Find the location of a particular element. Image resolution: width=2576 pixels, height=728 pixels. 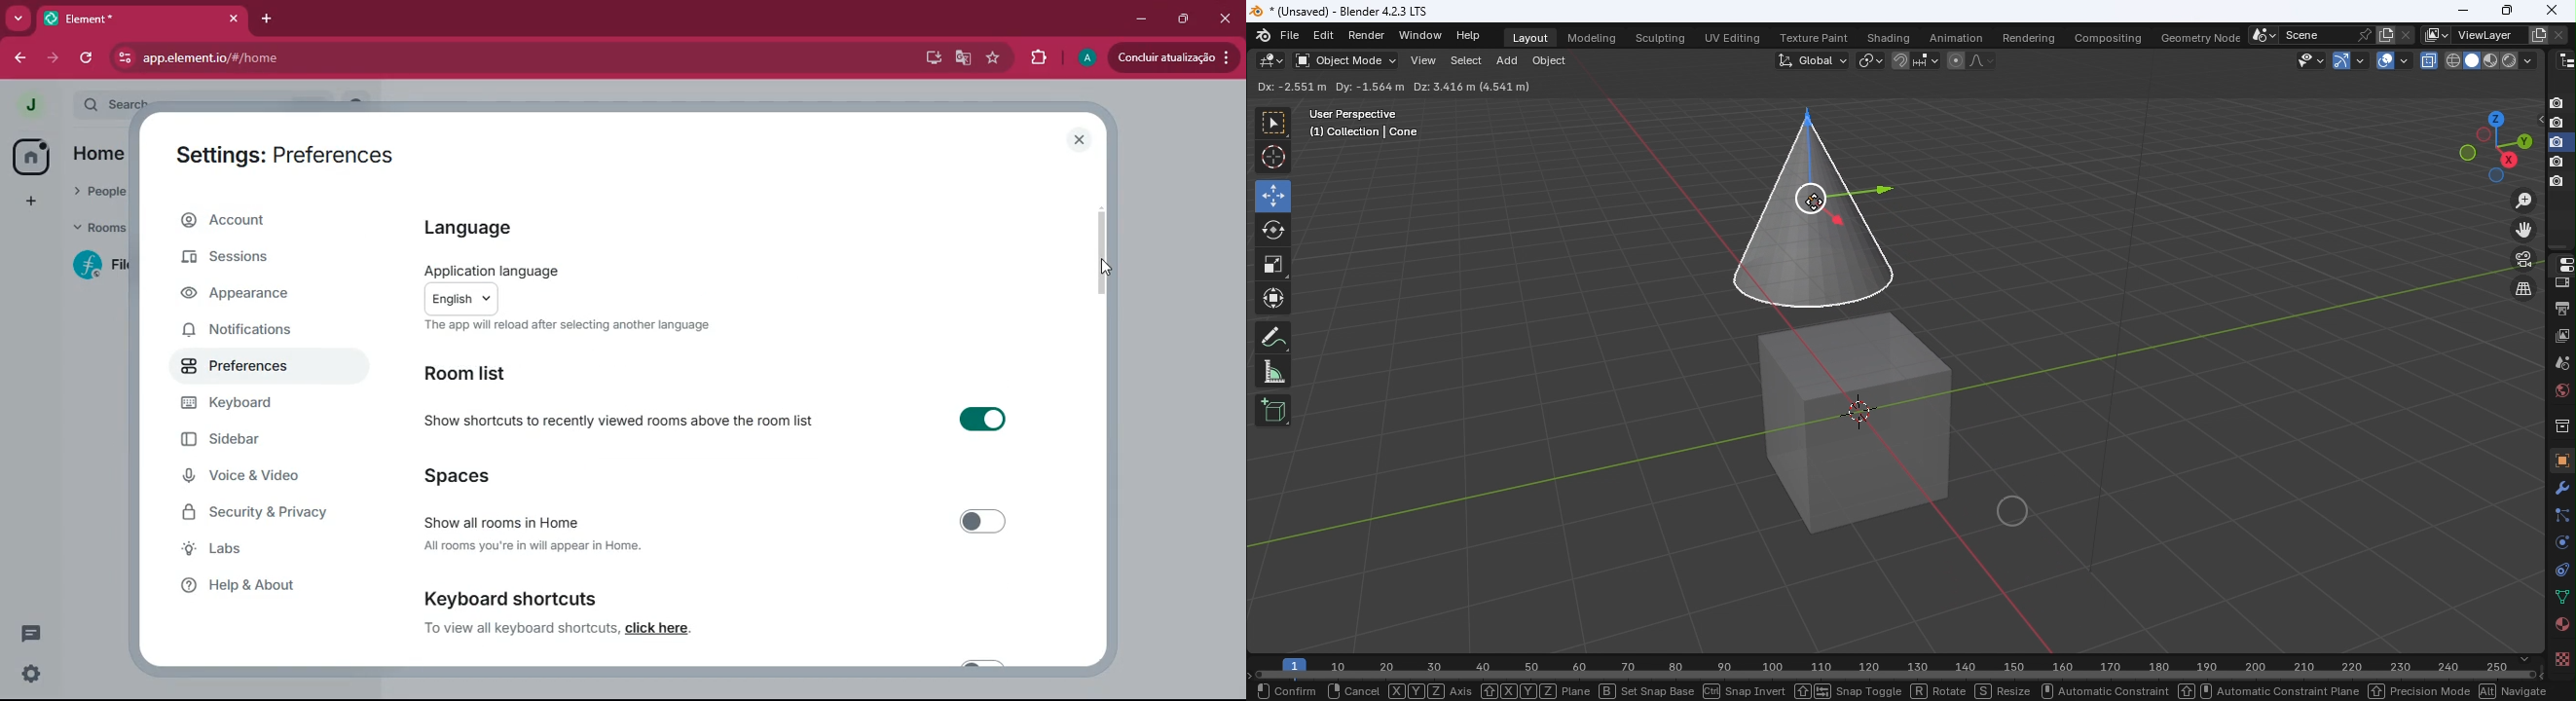

Roatate is located at coordinates (1273, 228).